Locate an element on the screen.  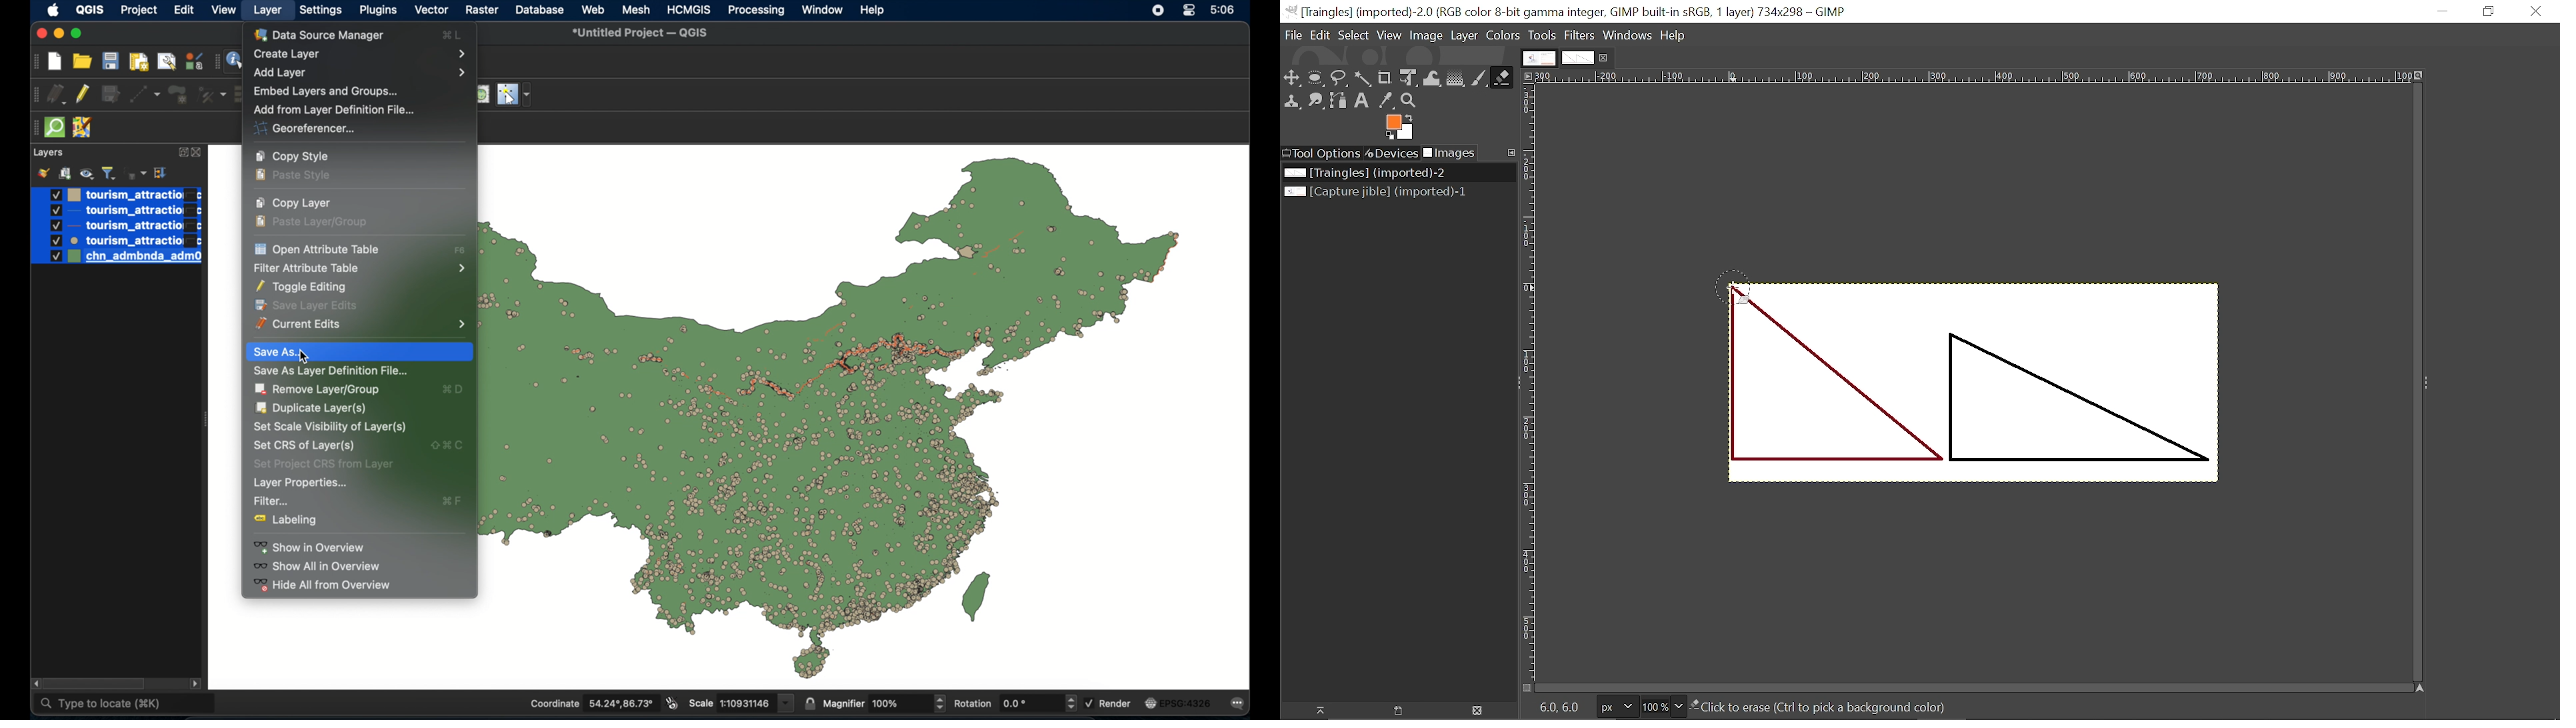
new project is located at coordinates (54, 61).